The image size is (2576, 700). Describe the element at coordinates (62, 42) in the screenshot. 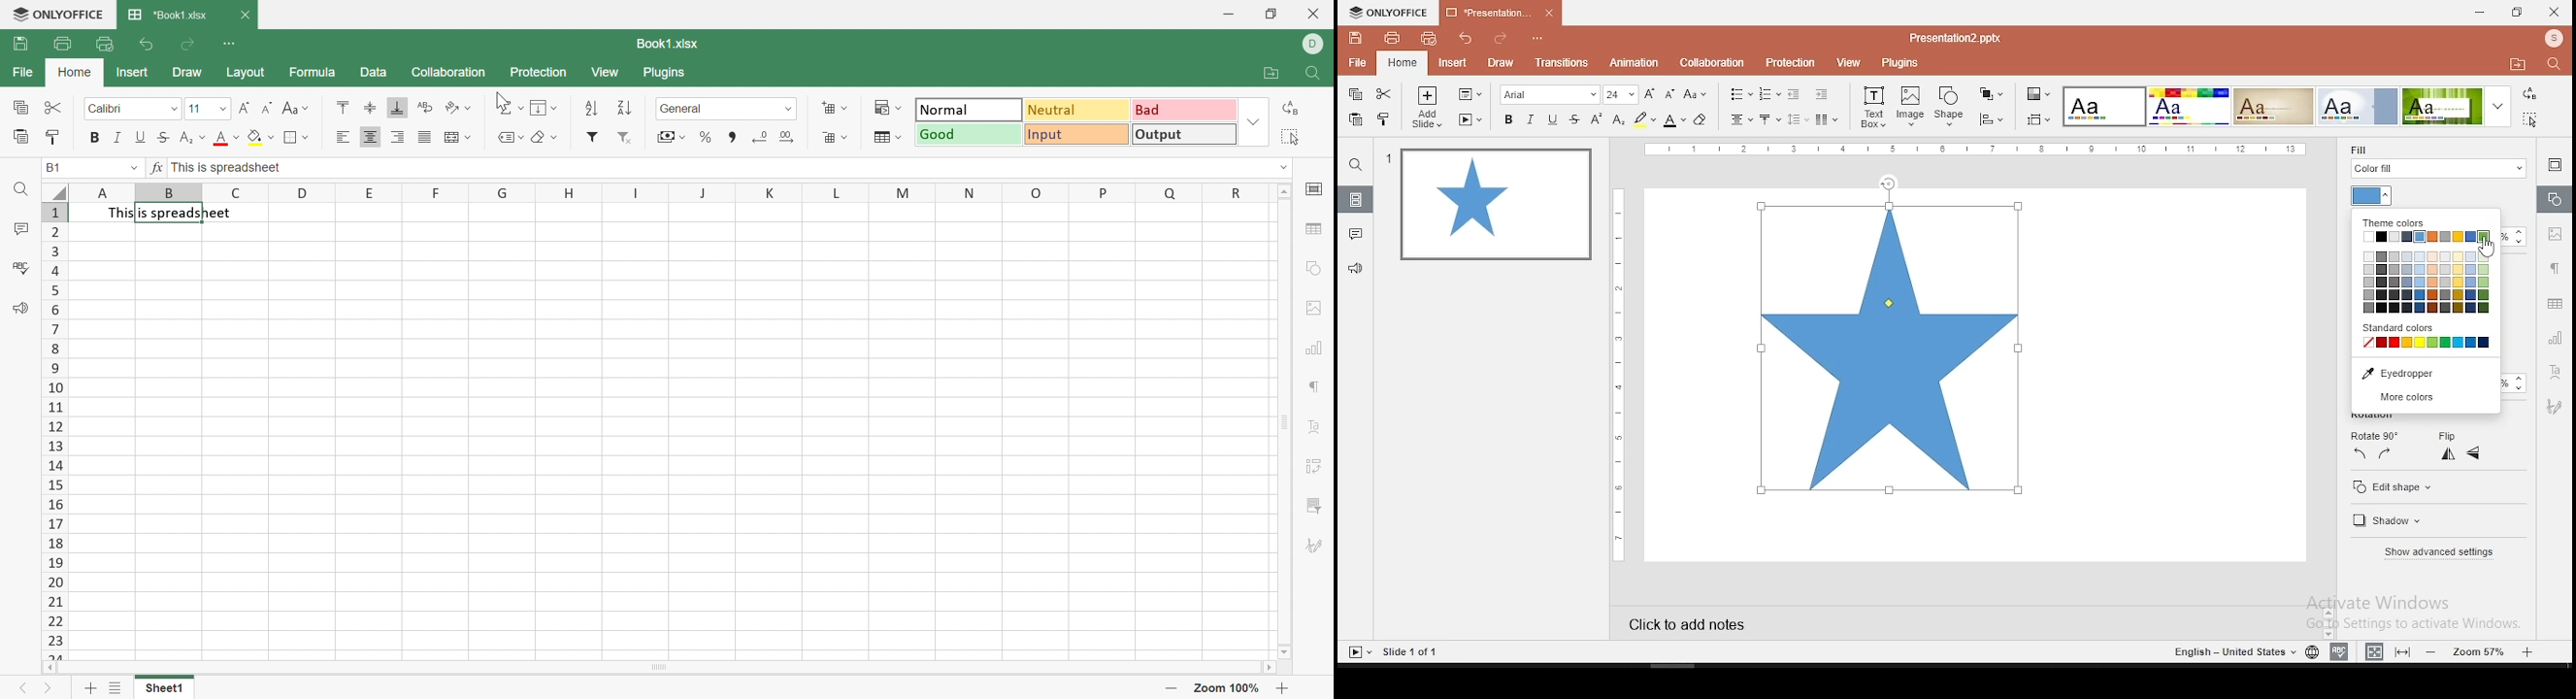

I see `Print` at that location.